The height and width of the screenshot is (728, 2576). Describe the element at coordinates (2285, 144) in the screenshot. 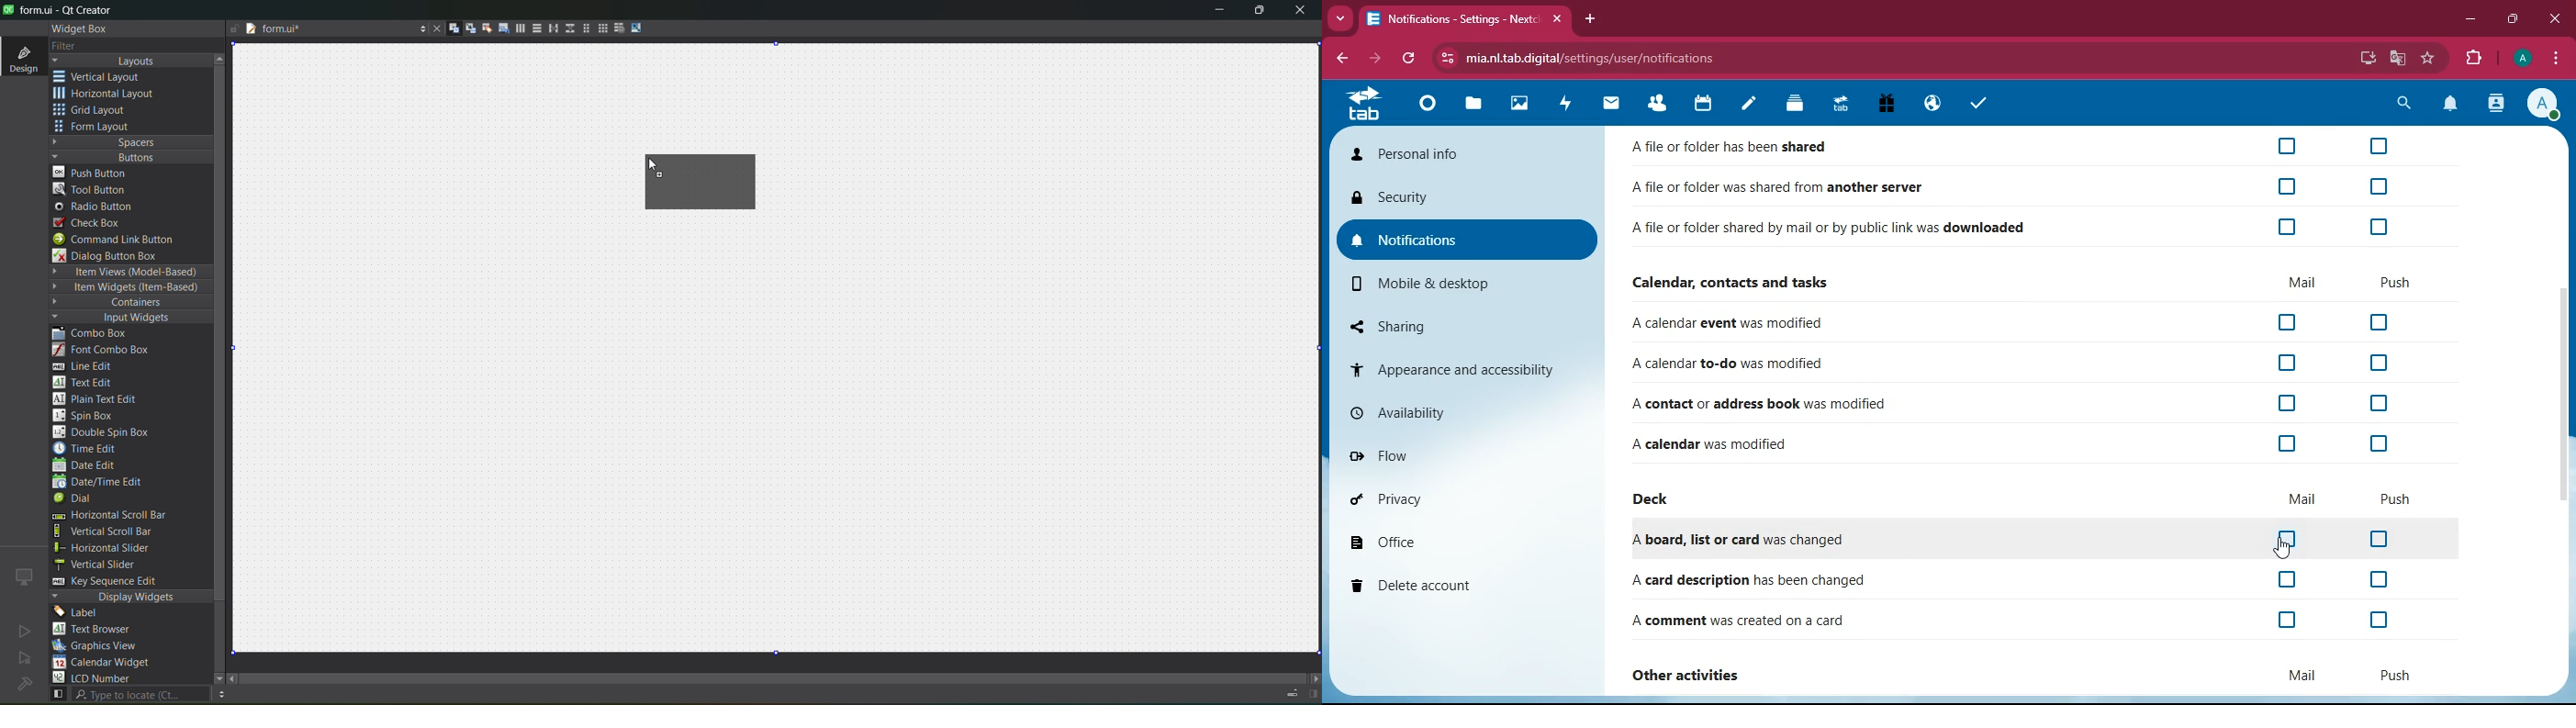

I see `off` at that location.